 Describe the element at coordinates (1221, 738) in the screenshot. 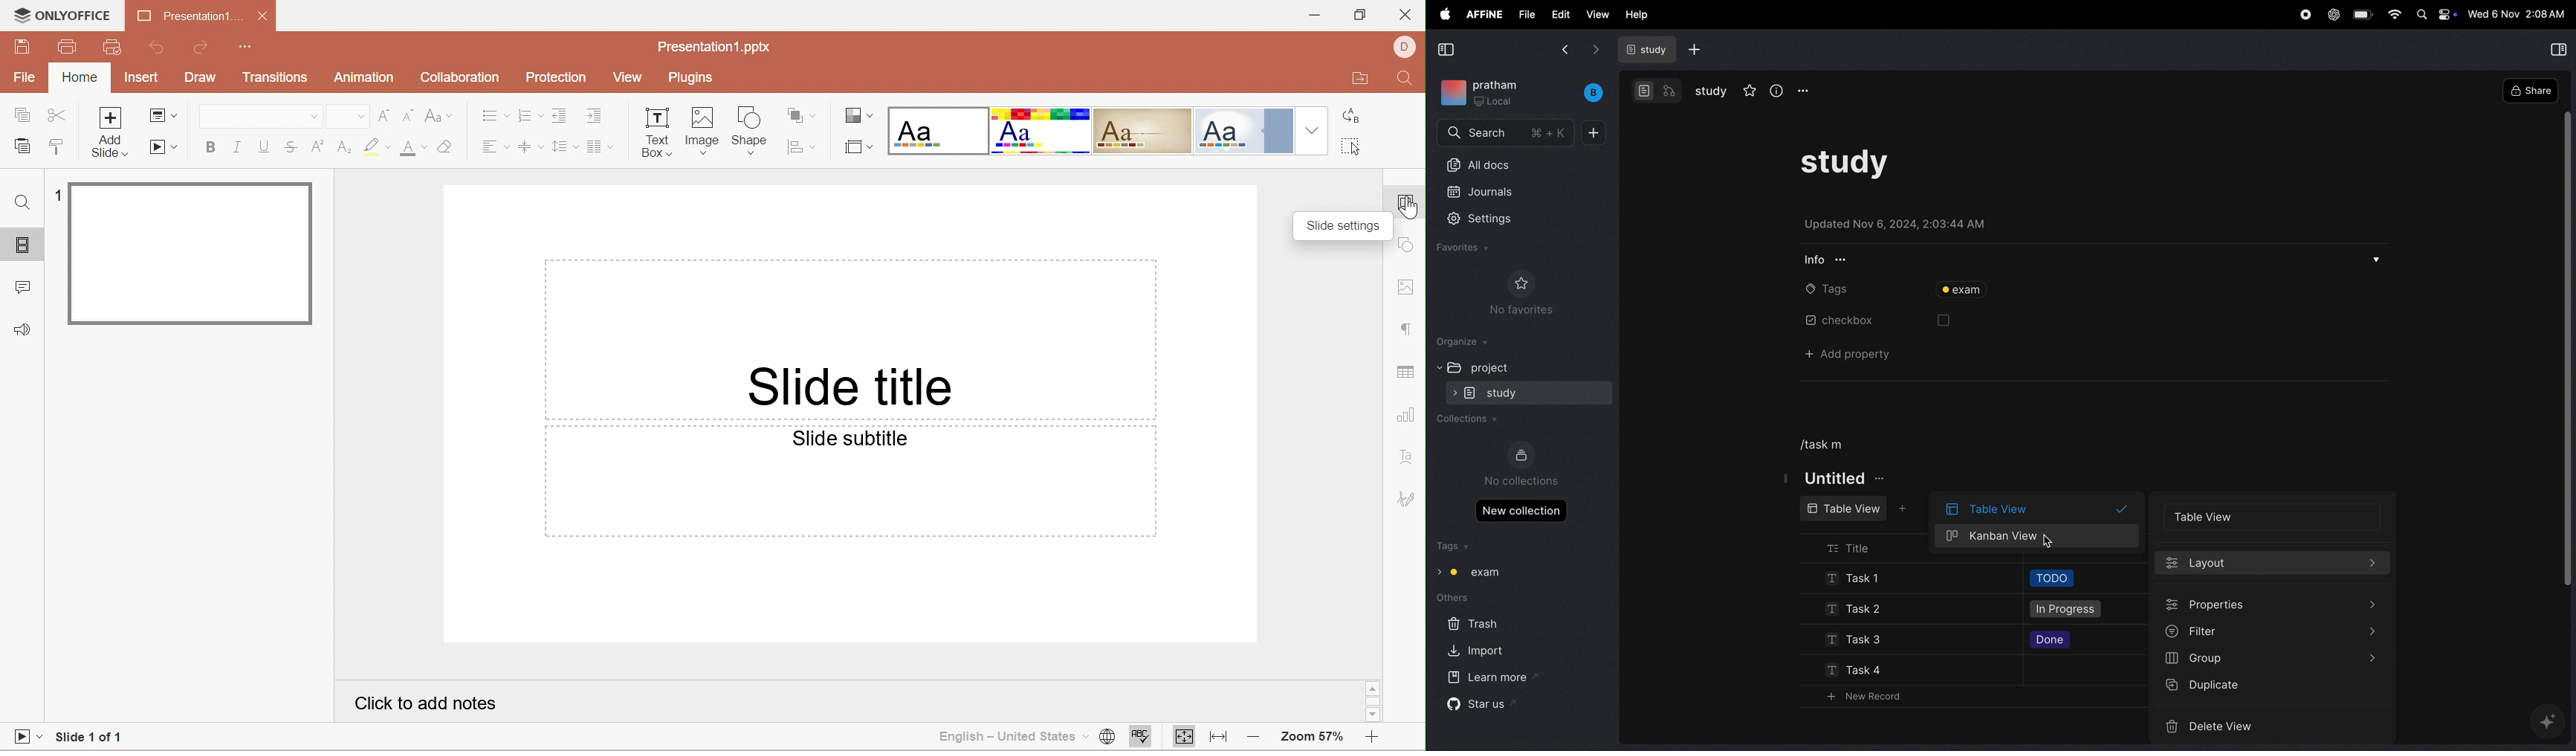

I see `Fit to width` at that location.